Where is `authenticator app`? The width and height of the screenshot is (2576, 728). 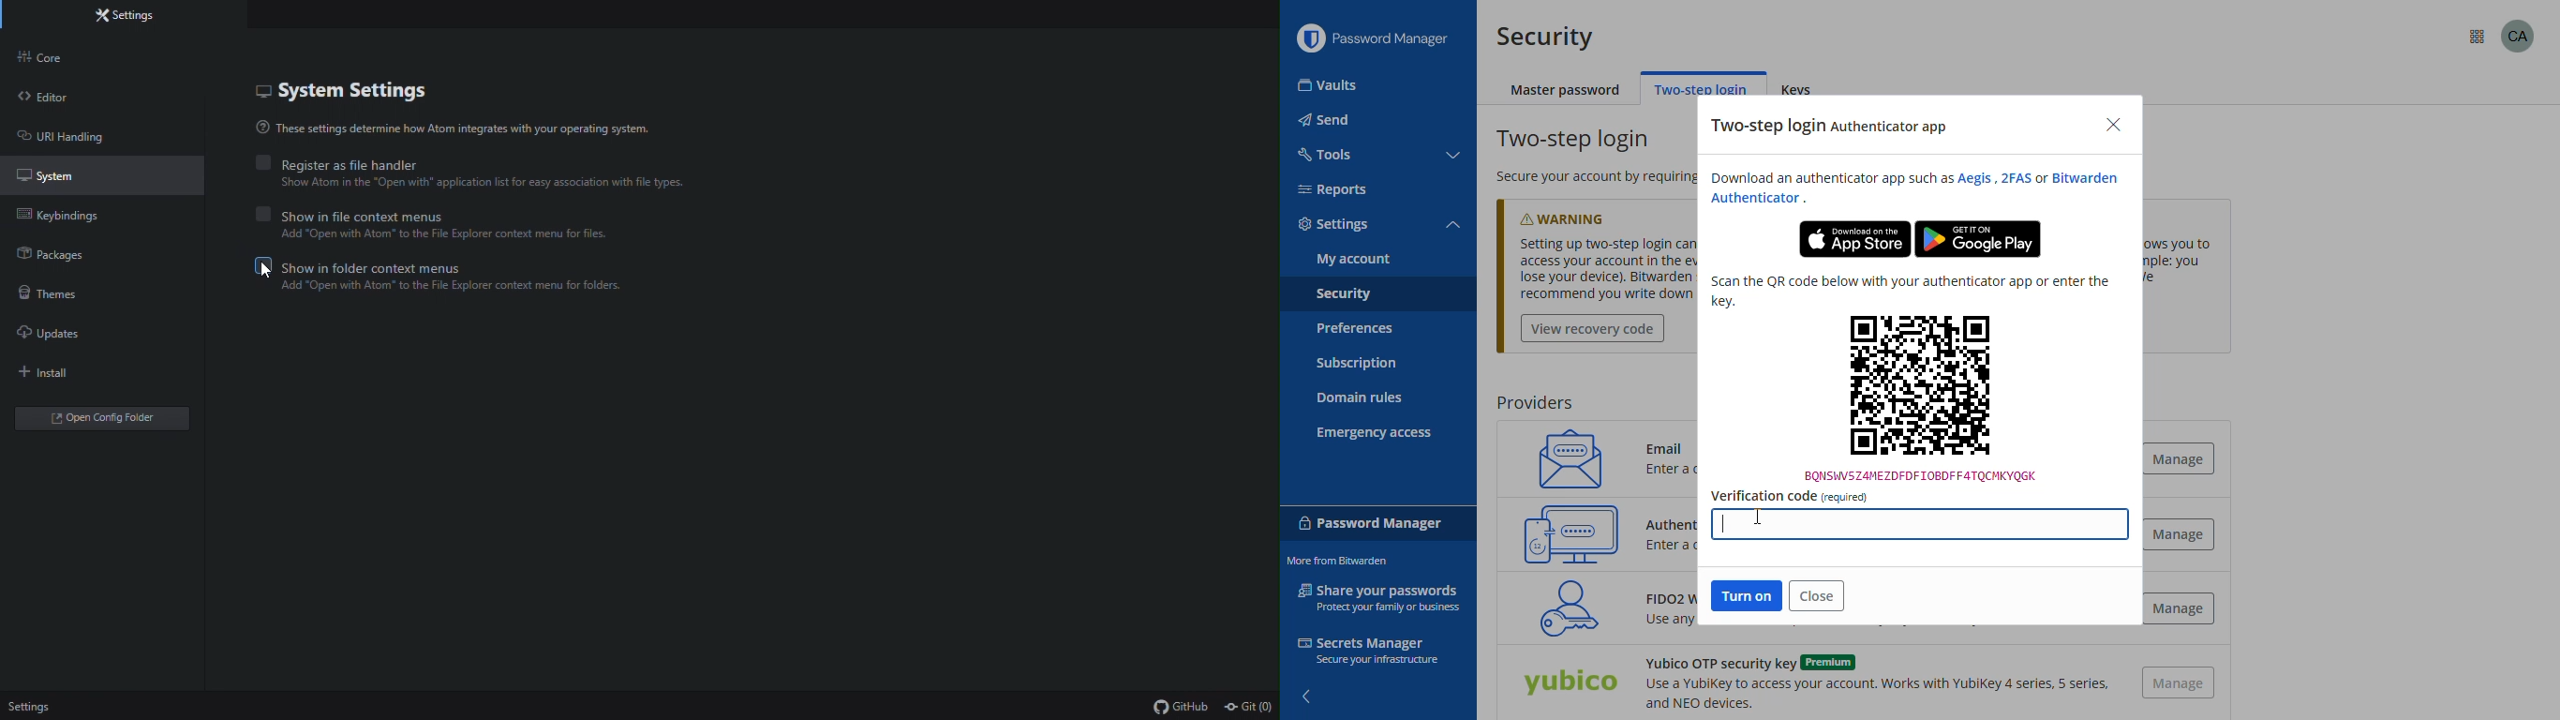 authenticator app is located at coordinates (1572, 533).